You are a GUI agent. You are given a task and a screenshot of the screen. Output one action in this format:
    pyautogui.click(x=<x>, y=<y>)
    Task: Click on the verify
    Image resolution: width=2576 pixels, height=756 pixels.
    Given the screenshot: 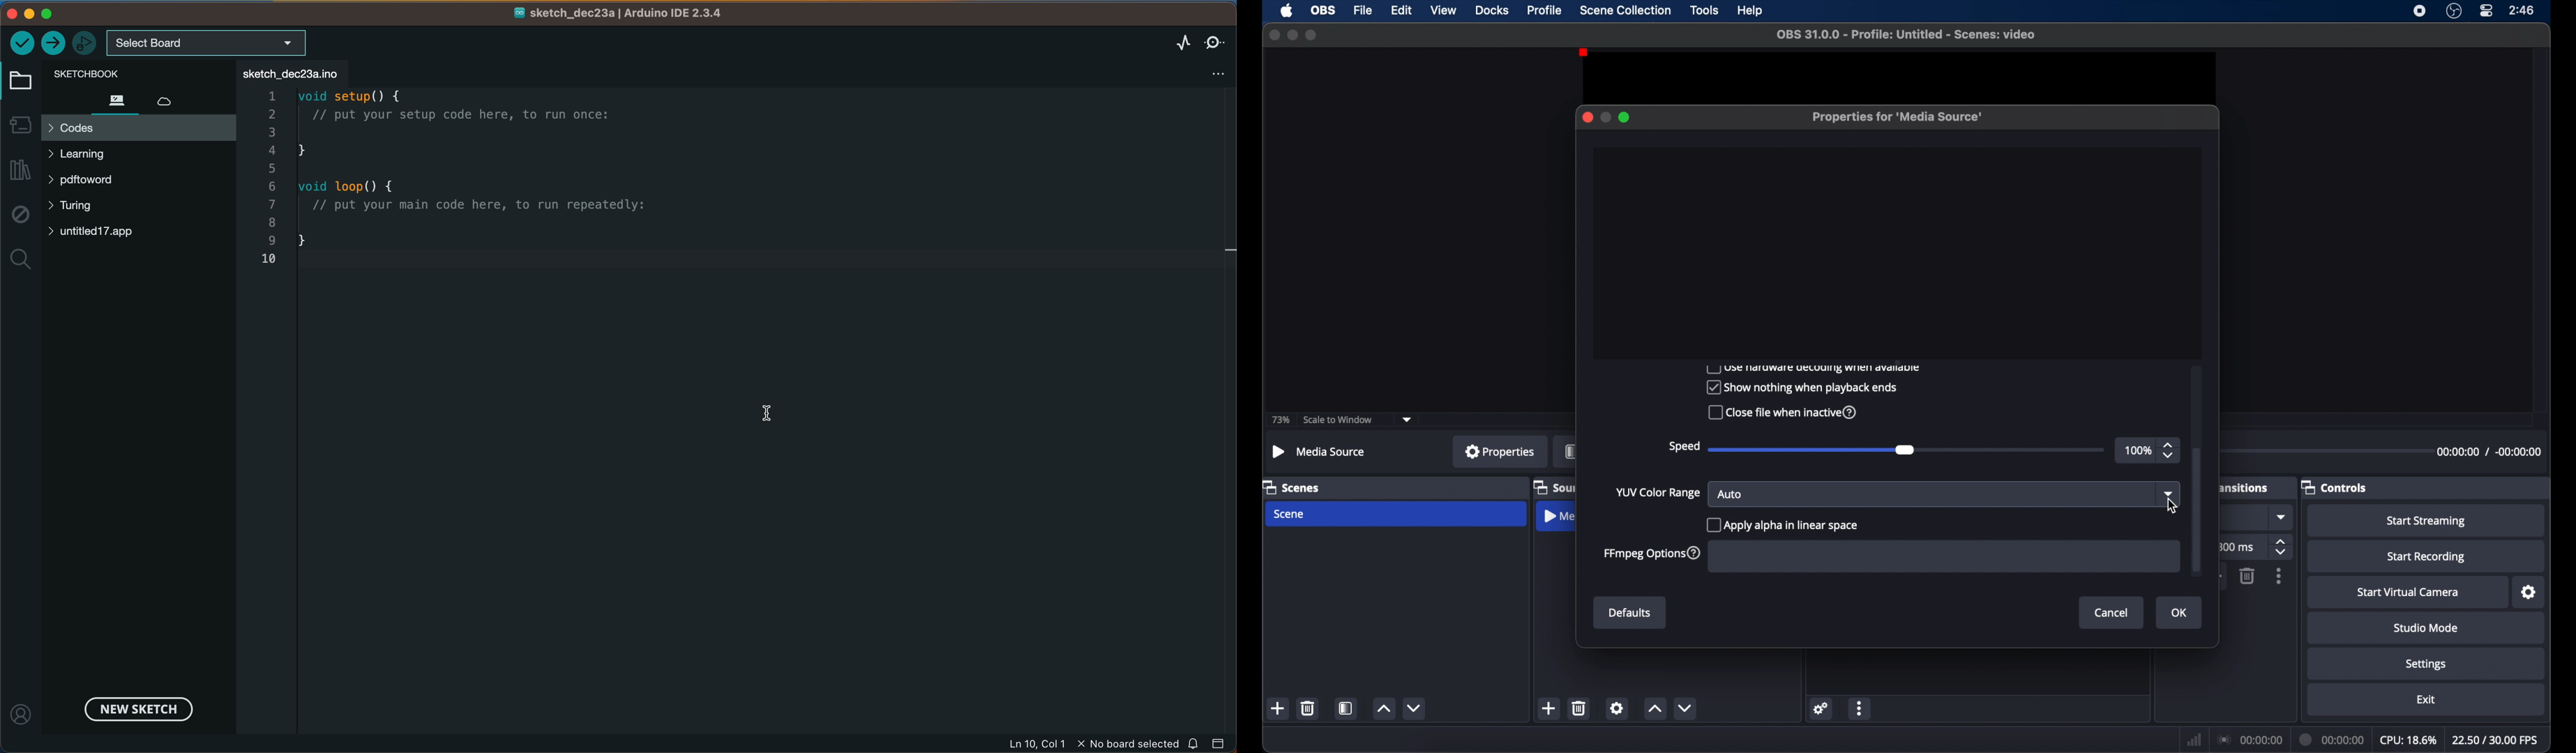 What is the action you would take?
    pyautogui.click(x=24, y=43)
    